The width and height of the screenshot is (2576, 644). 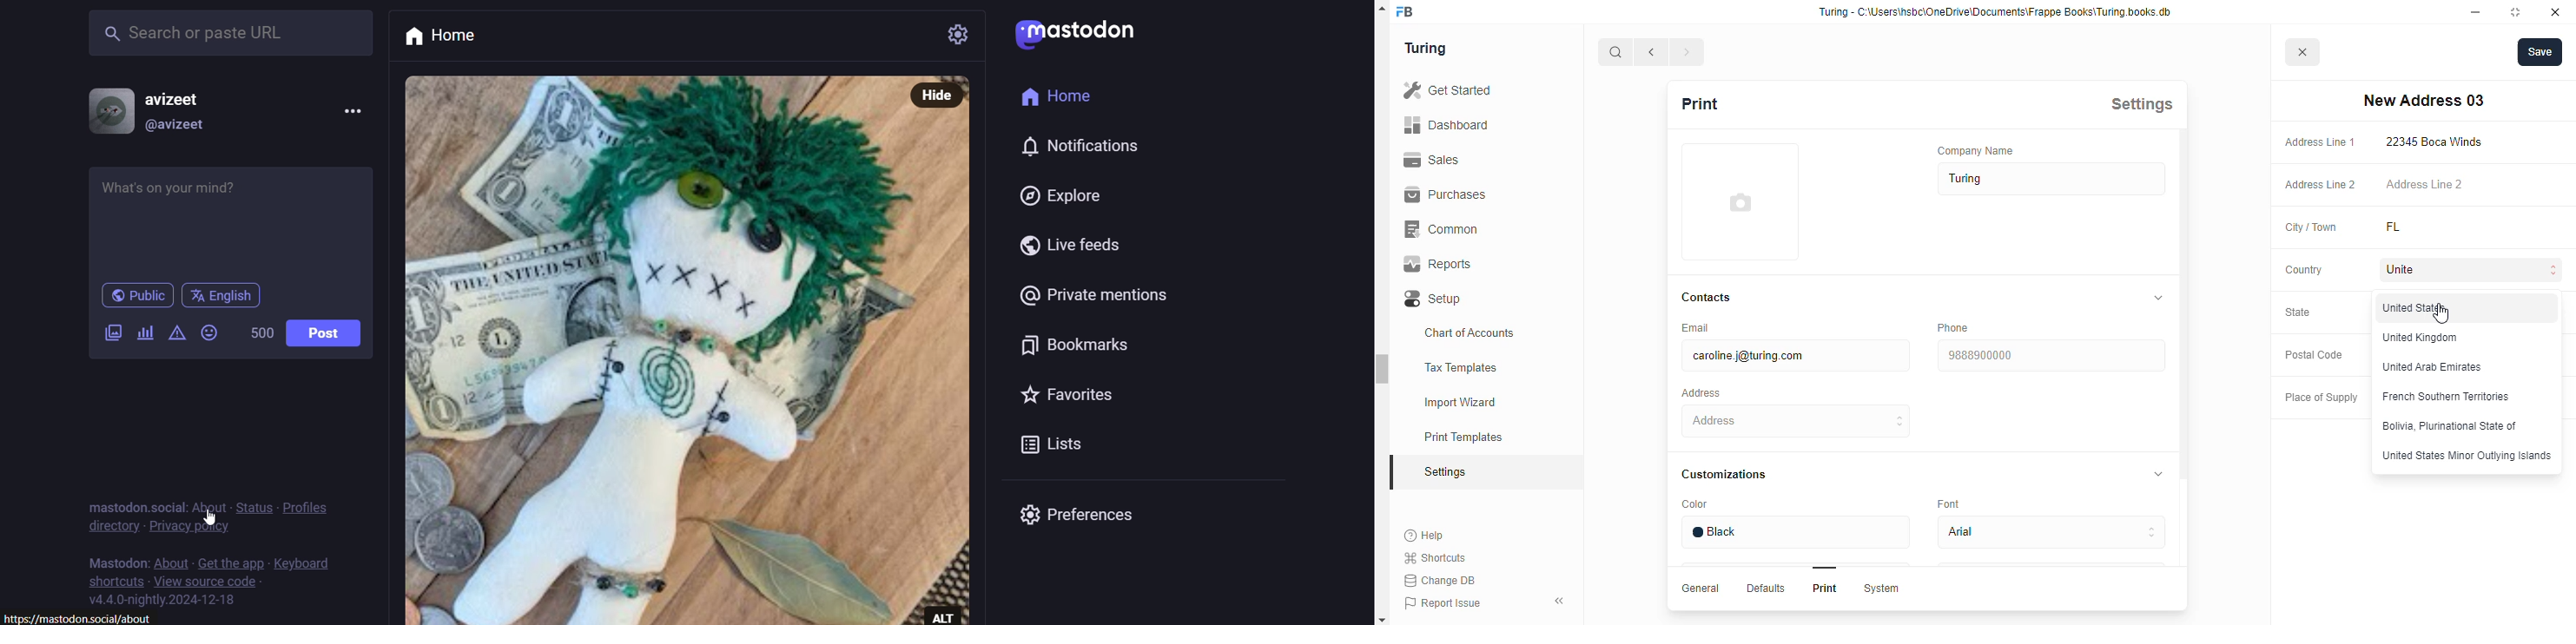 I want to click on sales, so click(x=1435, y=160).